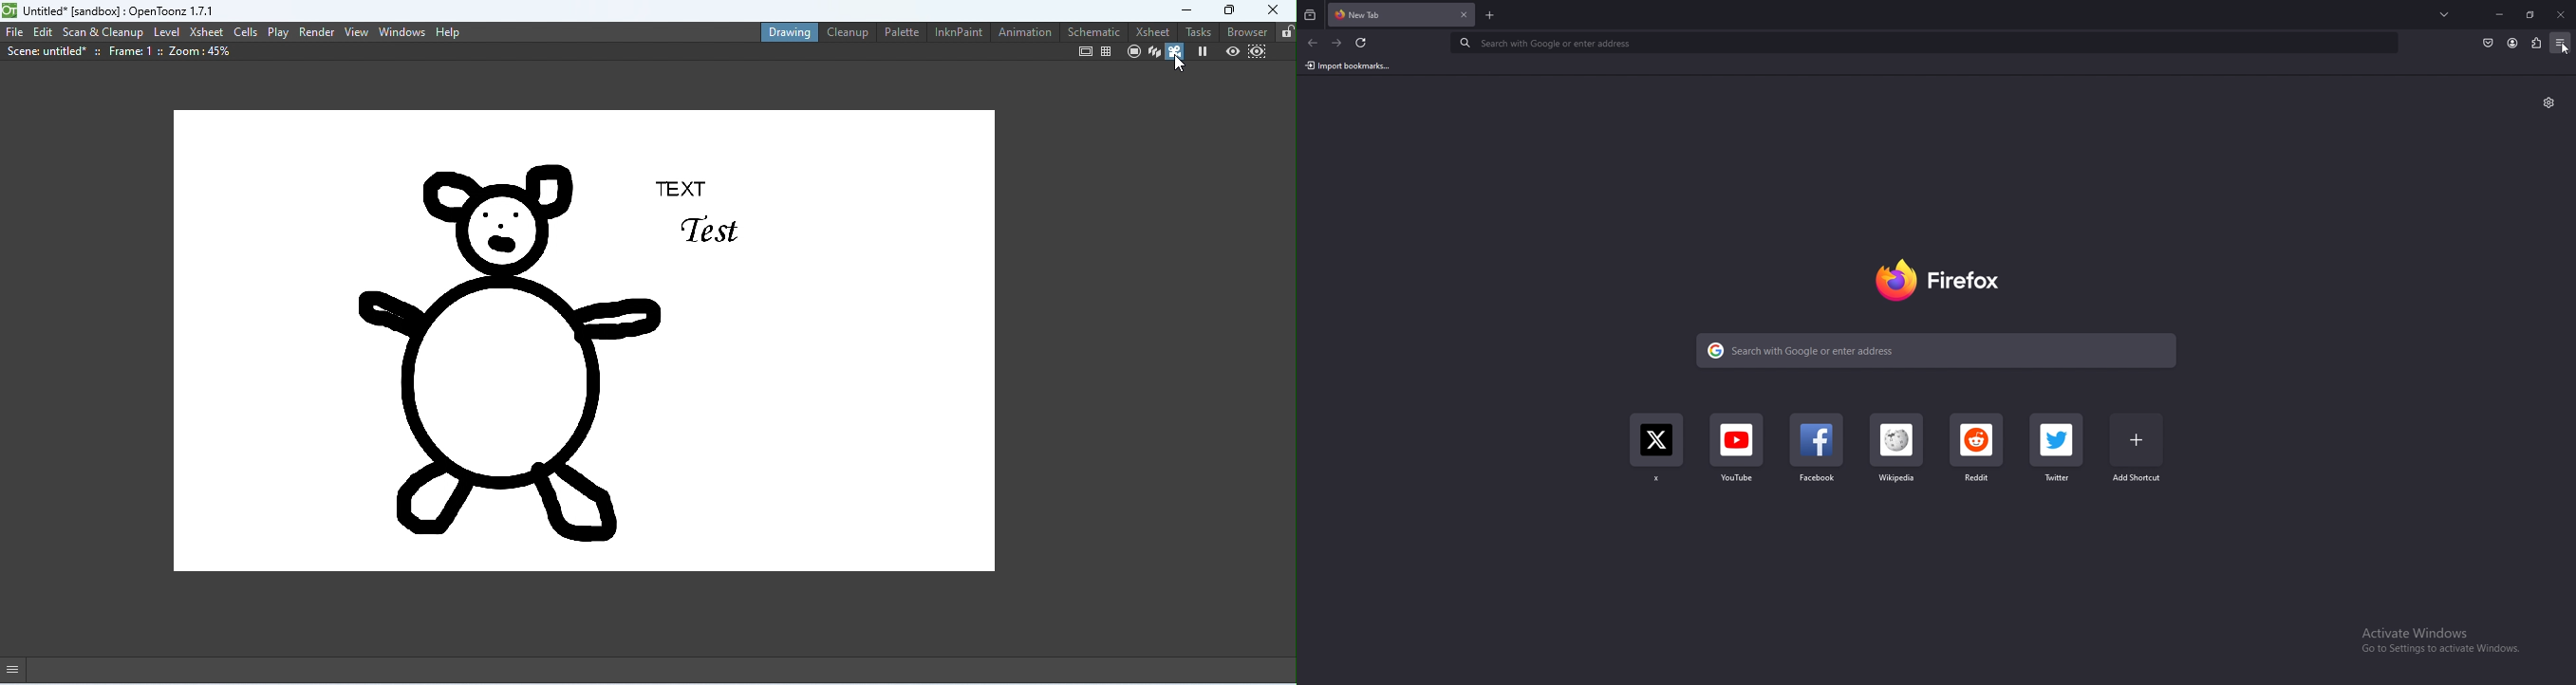 The height and width of the screenshot is (700, 2576). I want to click on reddit, so click(1978, 452).